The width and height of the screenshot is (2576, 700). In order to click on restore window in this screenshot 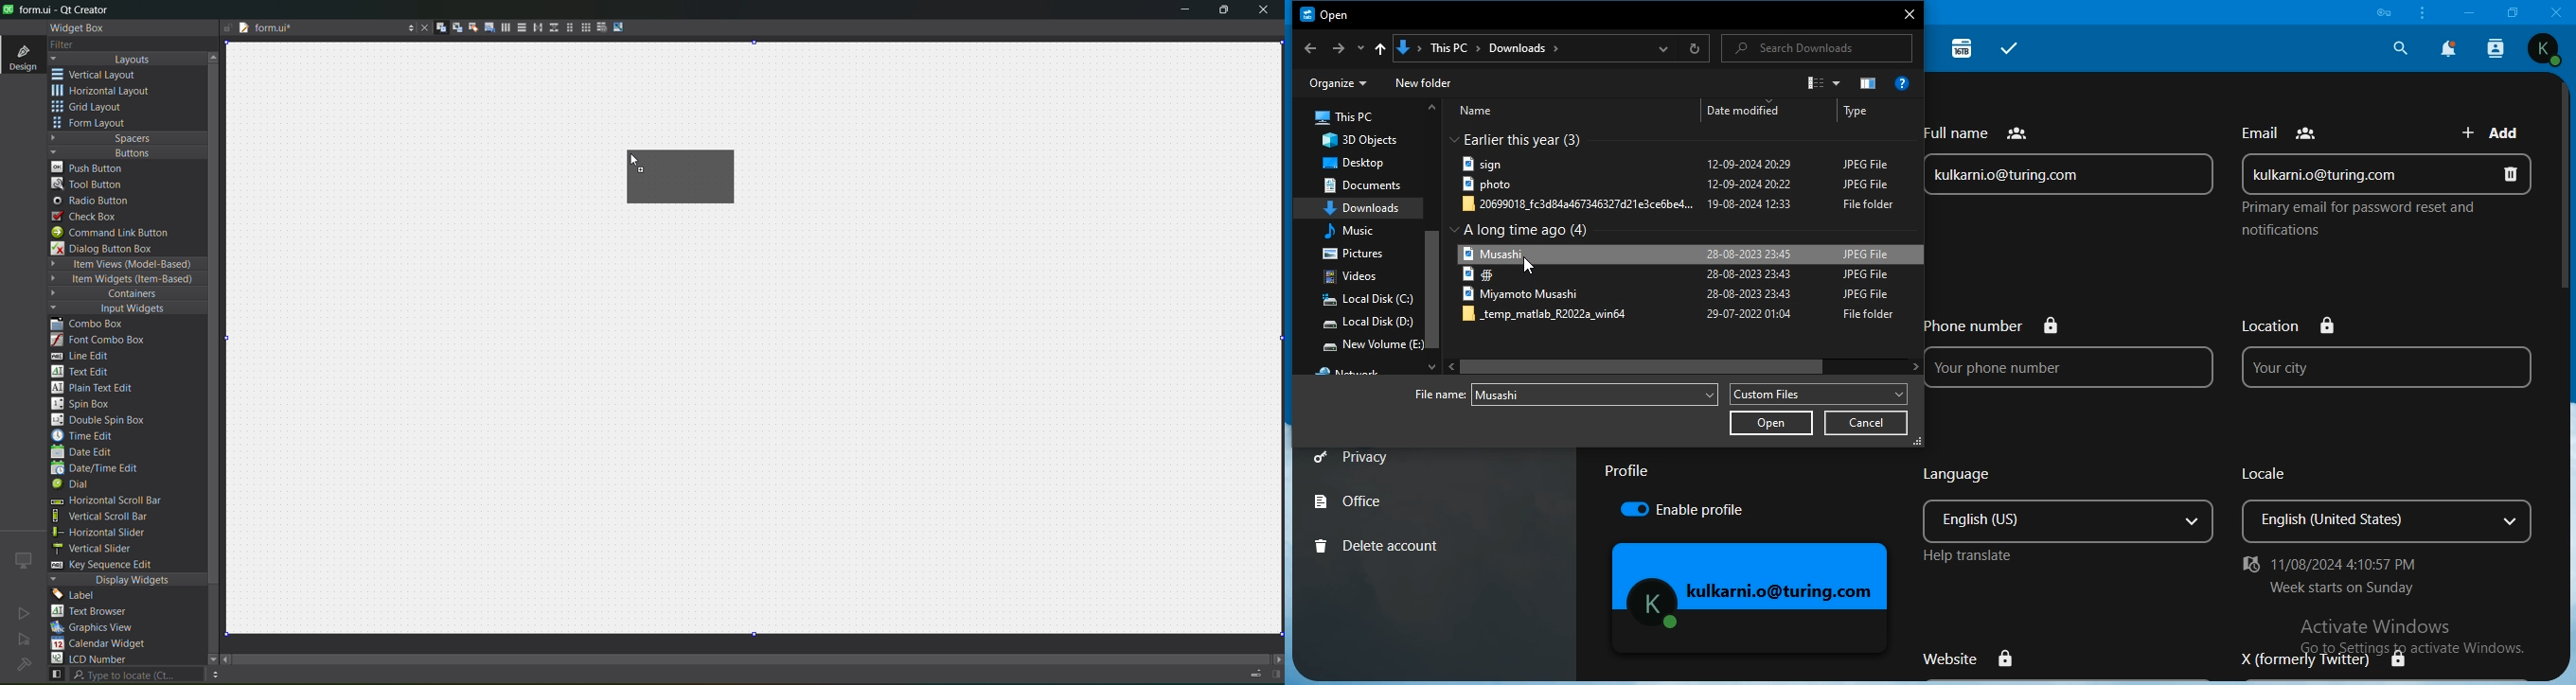, I will do `click(2508, 11)`.